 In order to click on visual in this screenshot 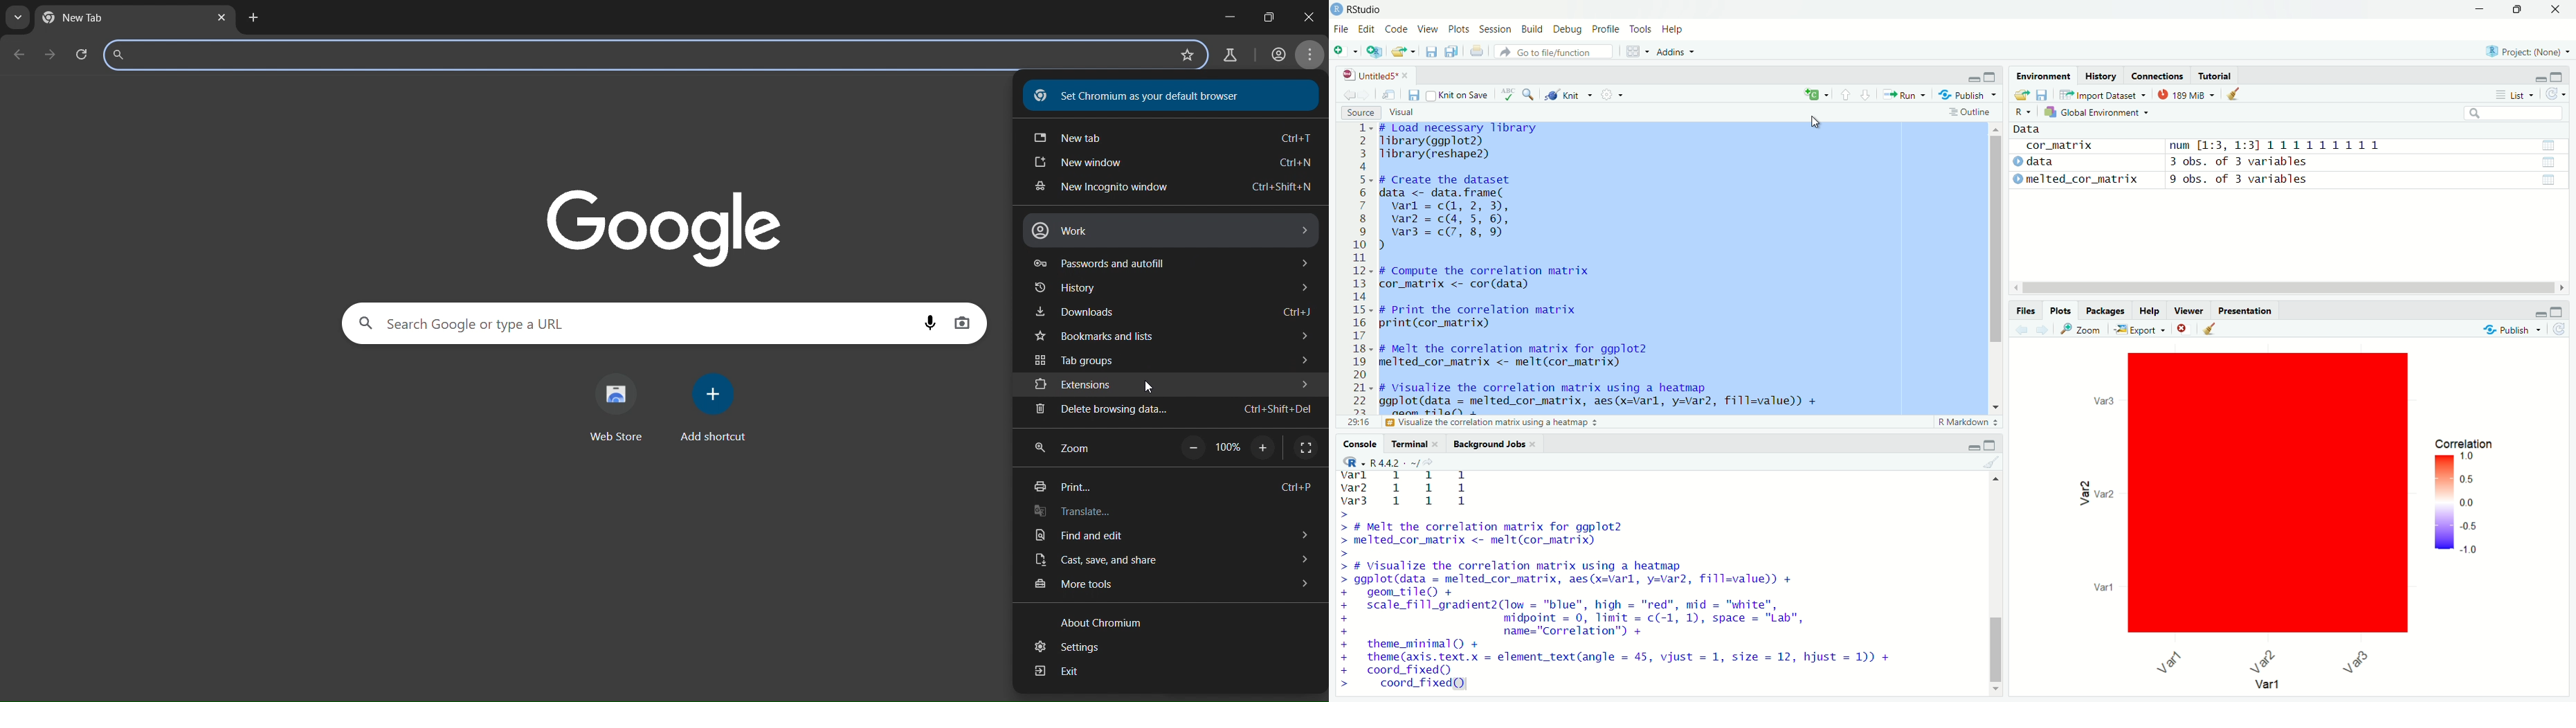, I will do `click(1403, 112)`.